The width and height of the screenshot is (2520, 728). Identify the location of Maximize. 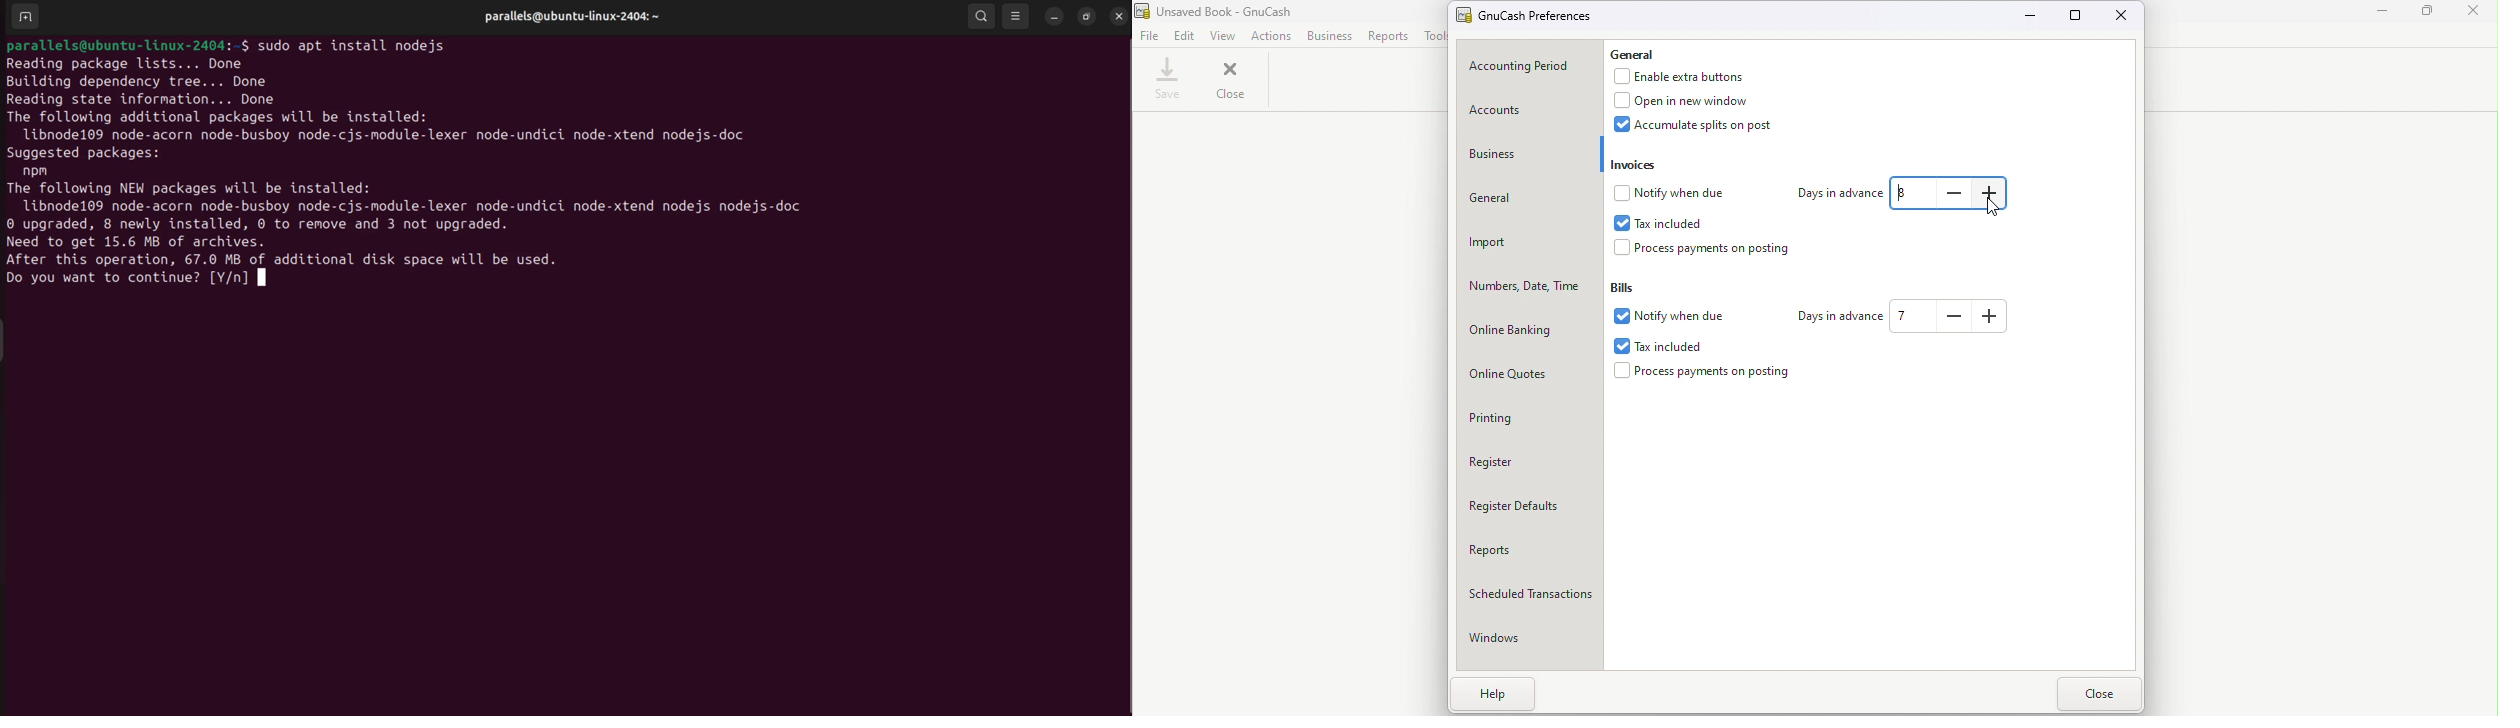
(2077, 15).